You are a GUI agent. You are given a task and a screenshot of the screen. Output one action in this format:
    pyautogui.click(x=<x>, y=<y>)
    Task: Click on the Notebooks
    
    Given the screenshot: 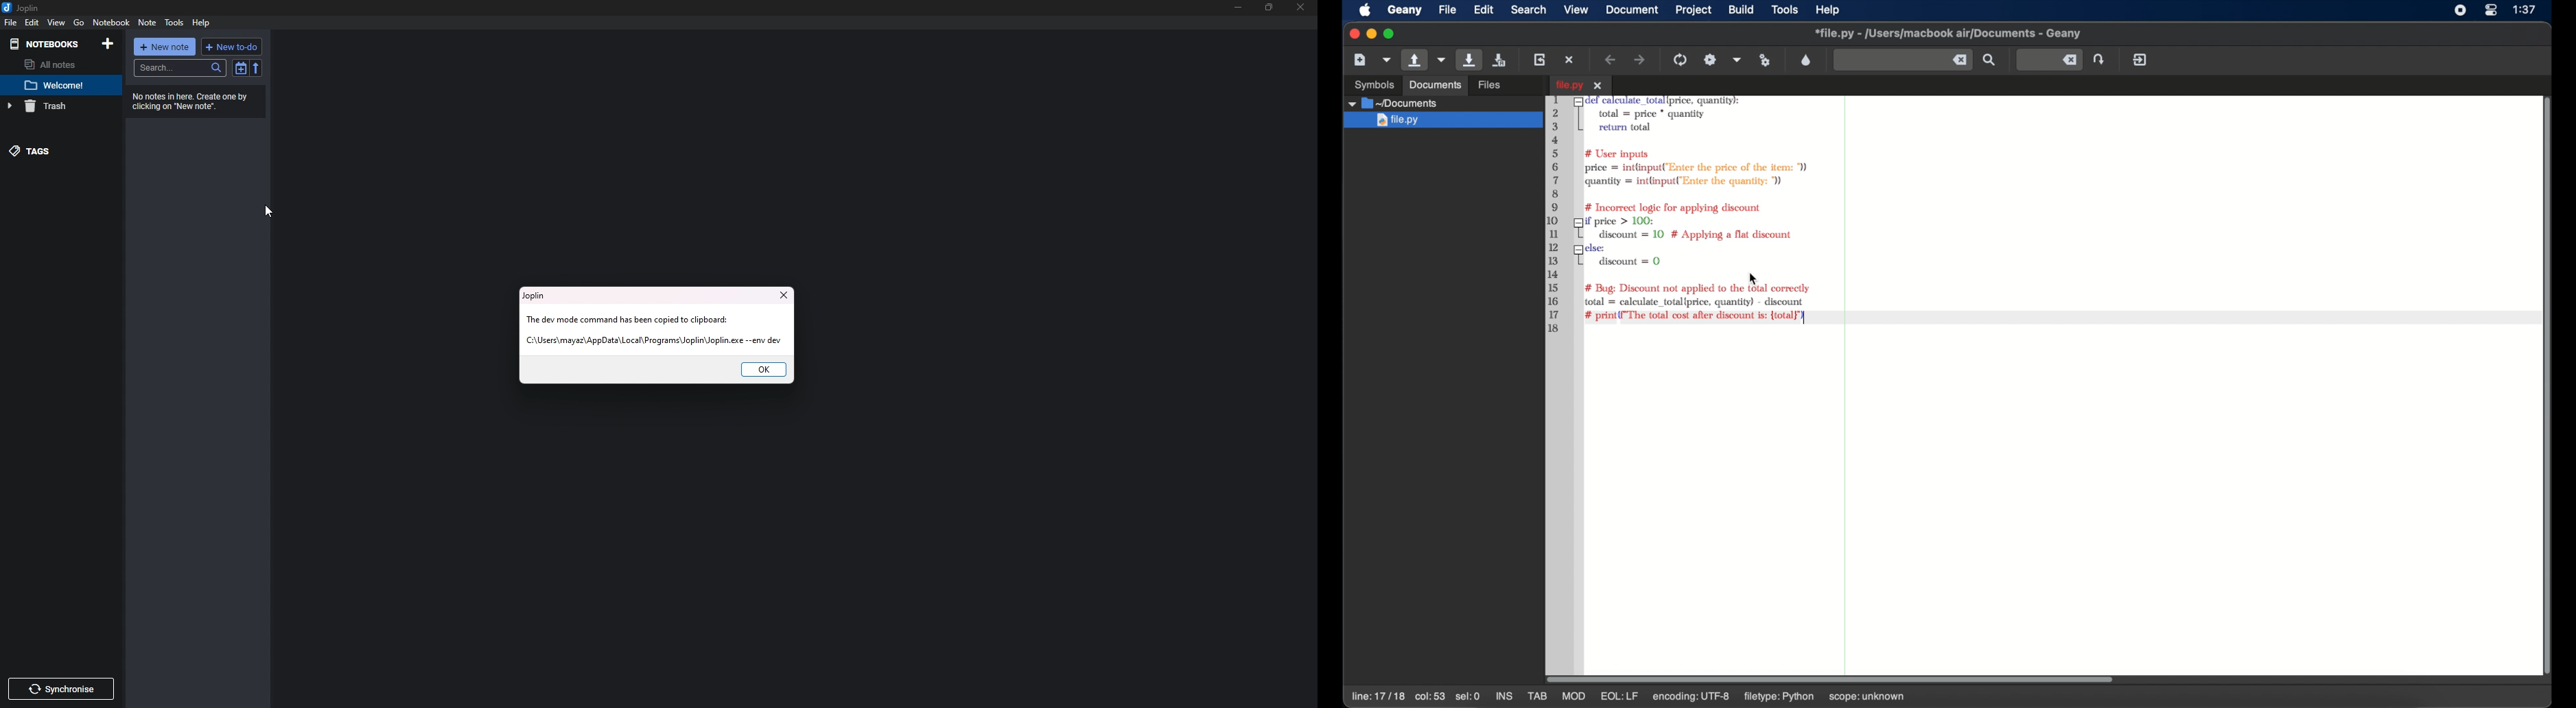 What is the action you would take?
    pyautogui.click(x=45, y=45)
    